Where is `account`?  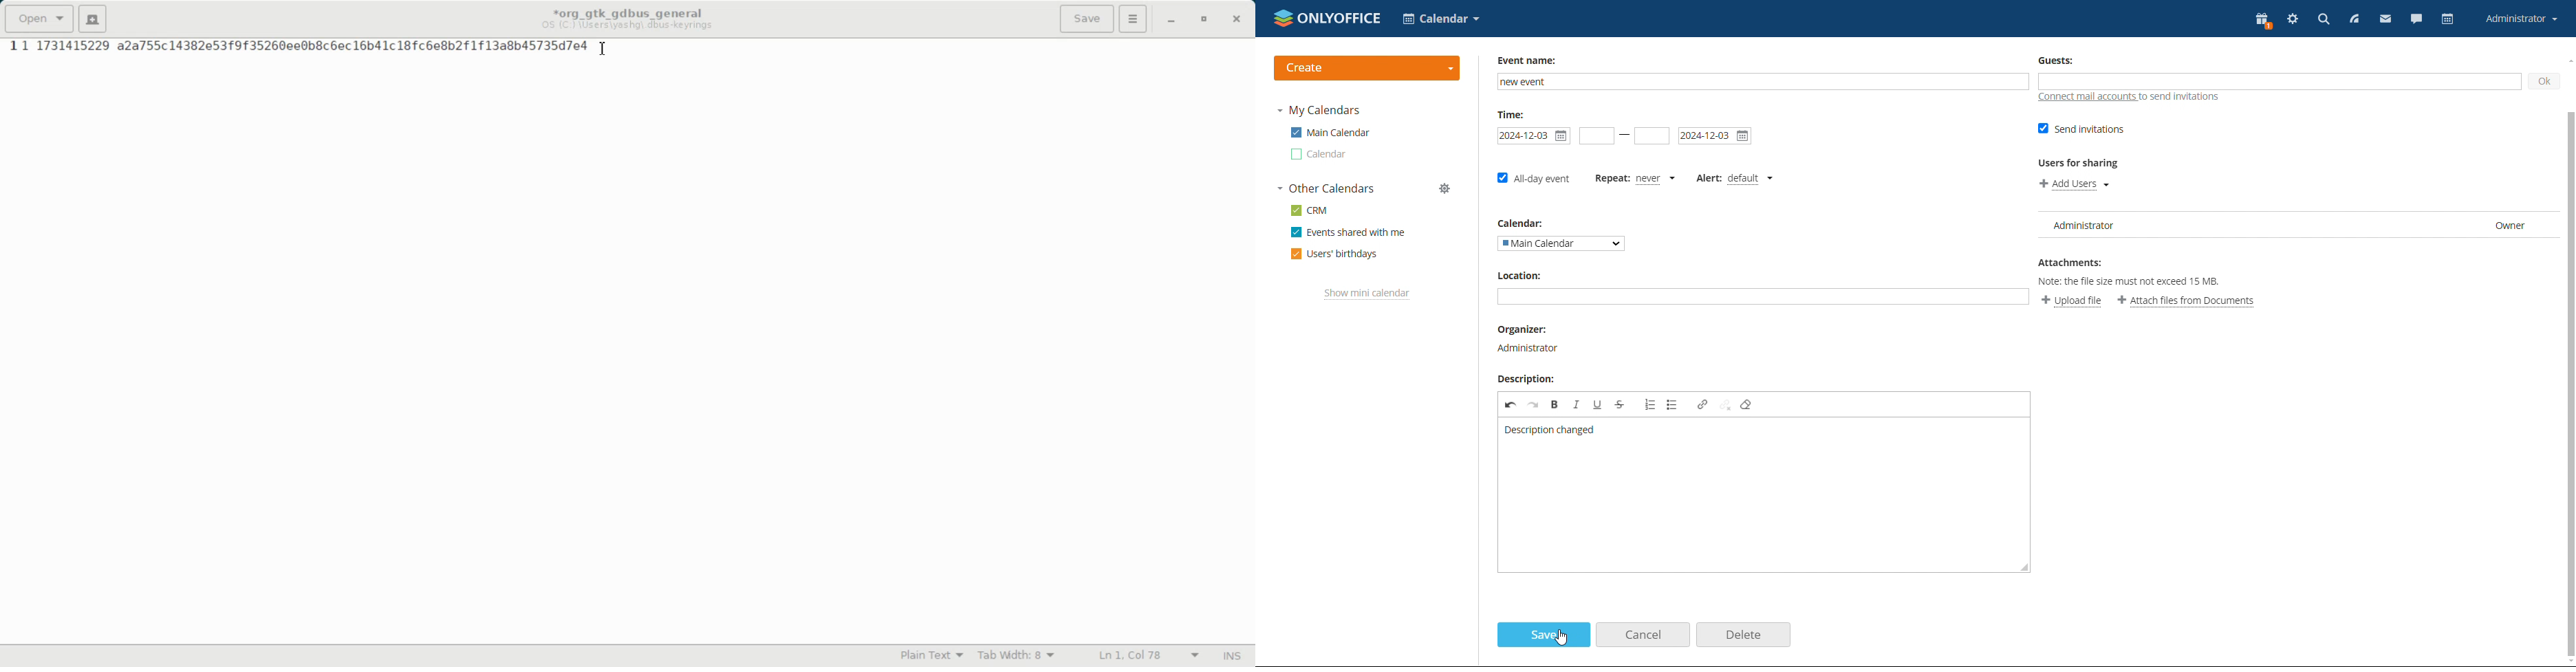
account is located at coordinates (2522, 19).